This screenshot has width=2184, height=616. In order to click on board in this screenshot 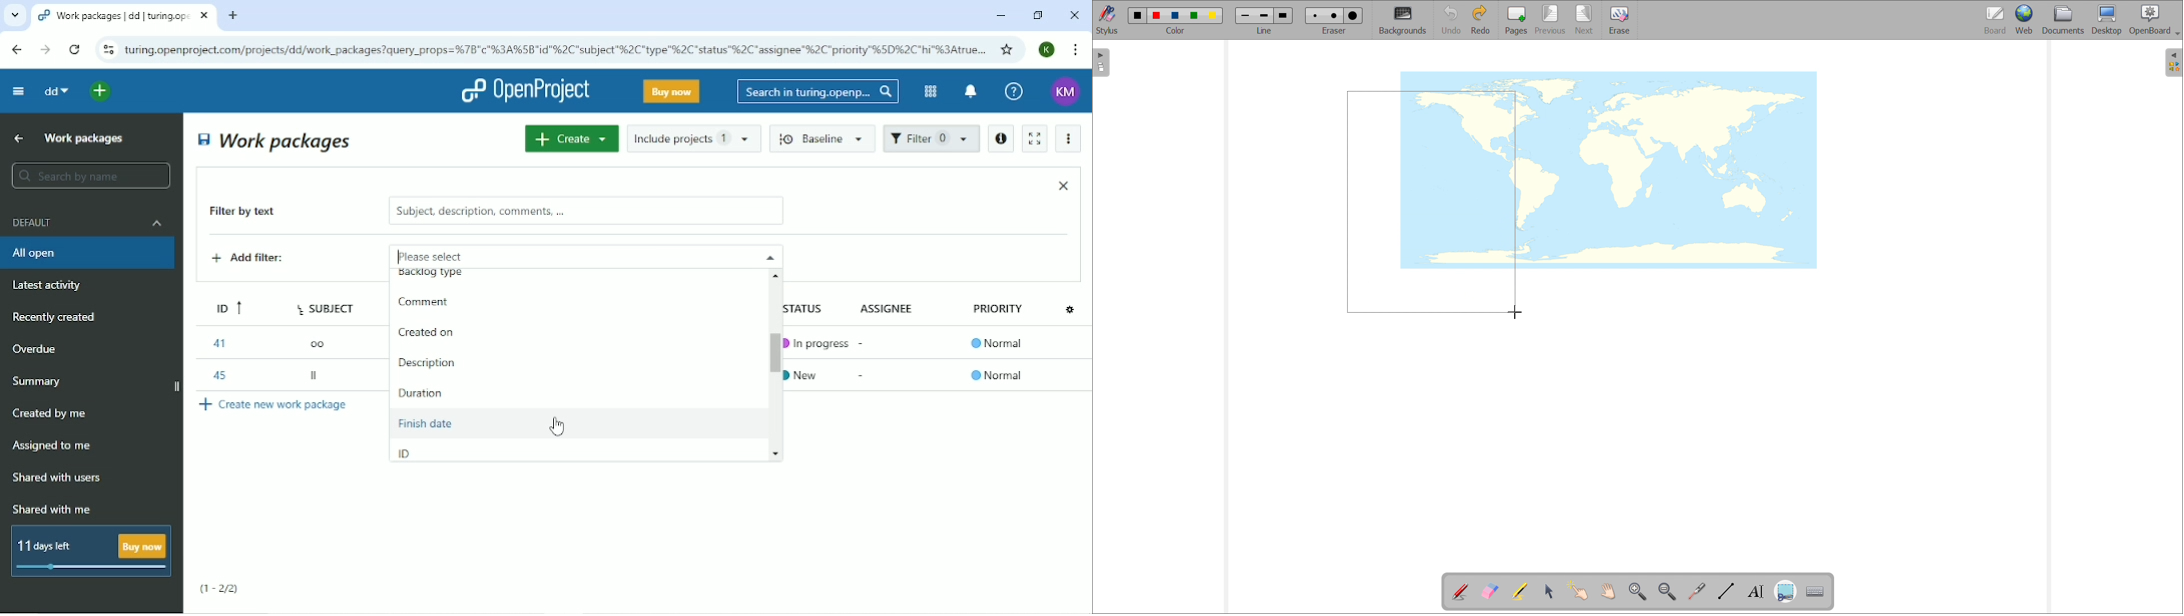, I will do `click(1997, 20)`.